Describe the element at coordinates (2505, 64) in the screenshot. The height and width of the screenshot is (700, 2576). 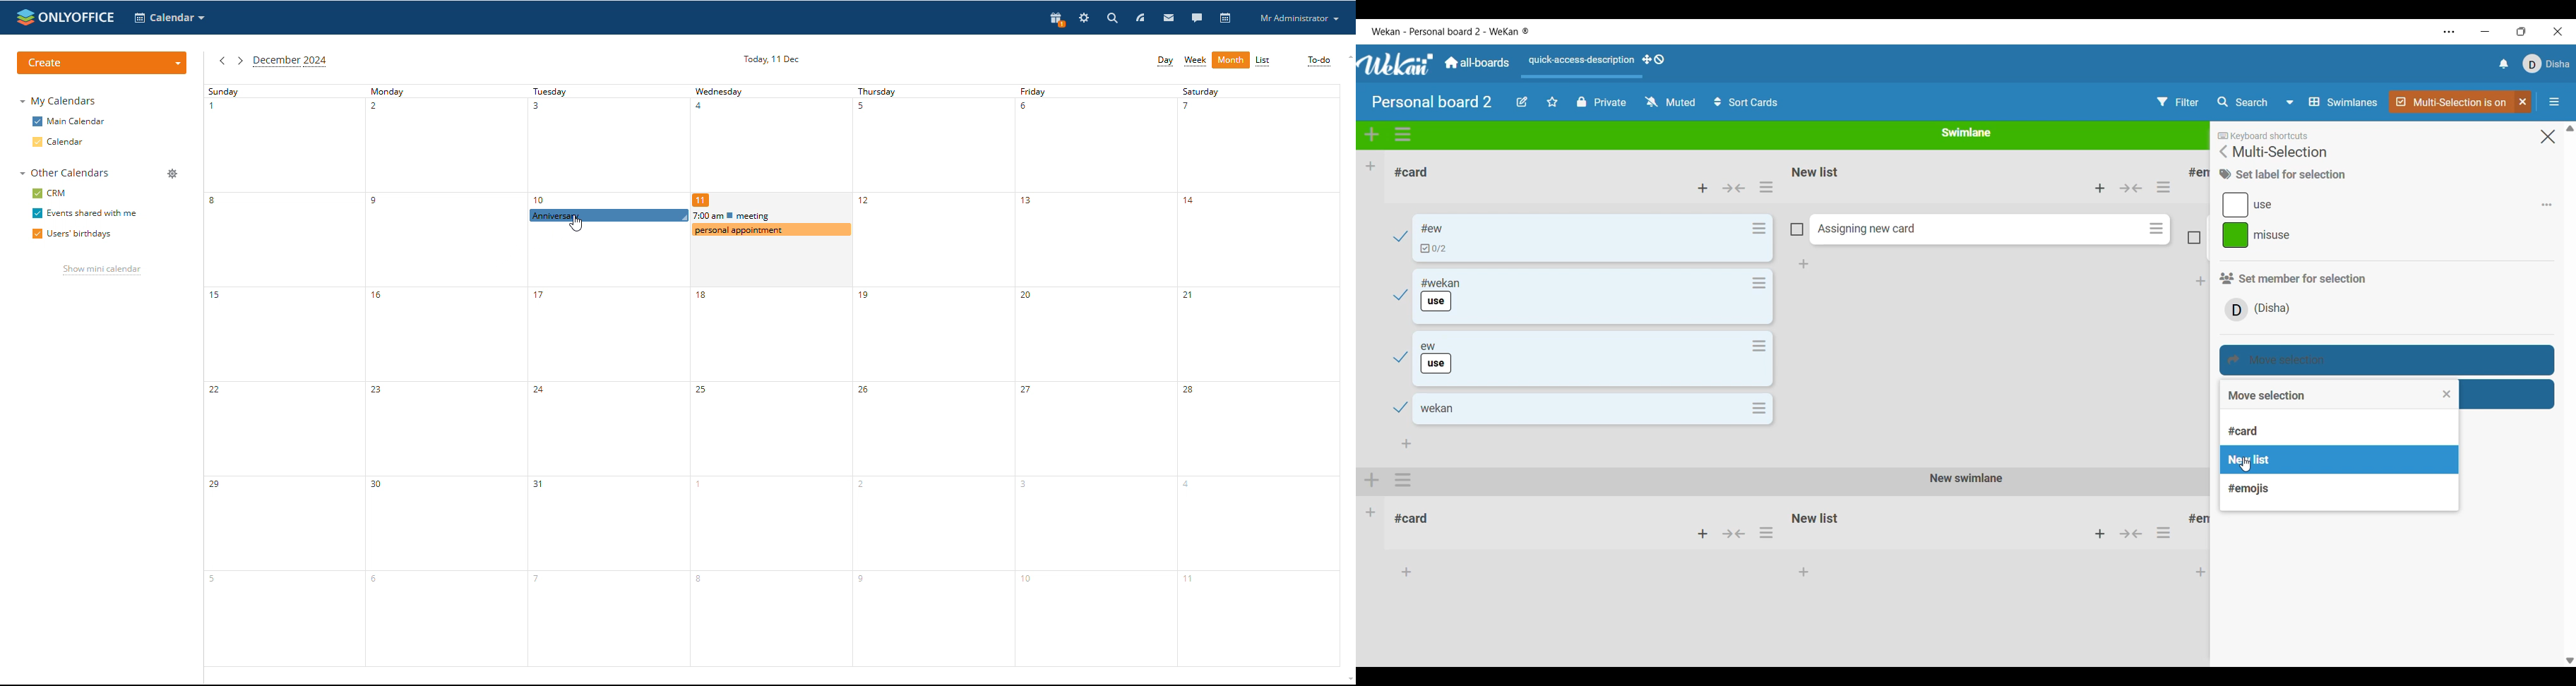
I see `Notifications` at that location.